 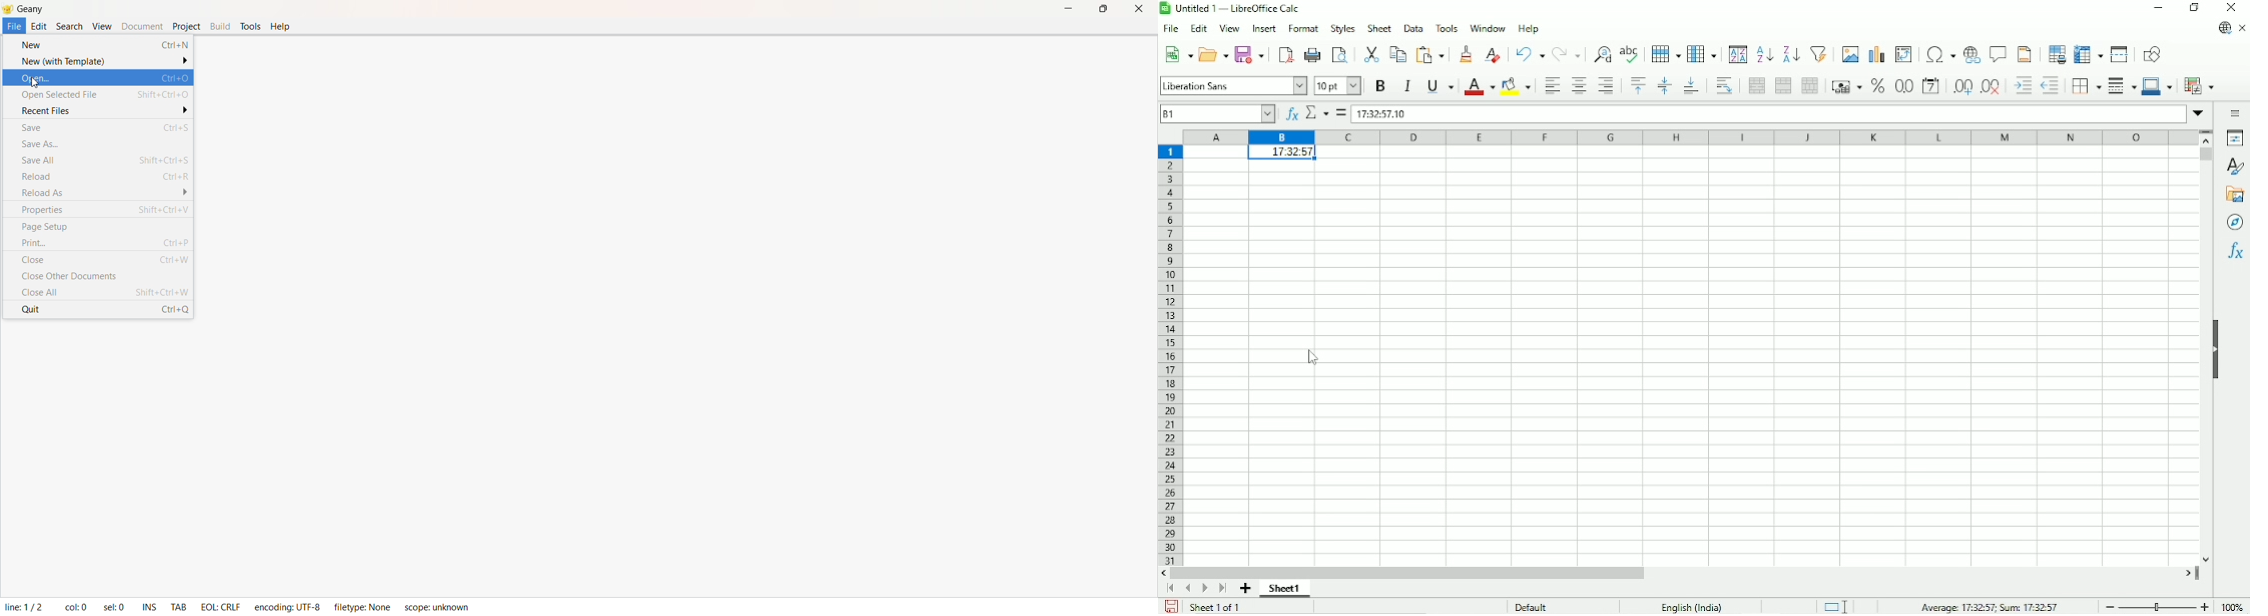 What do you see at coordinates (2233, 114) in the screenshot?
I see `Sidebar settings` at bounding box center [2233, 114].